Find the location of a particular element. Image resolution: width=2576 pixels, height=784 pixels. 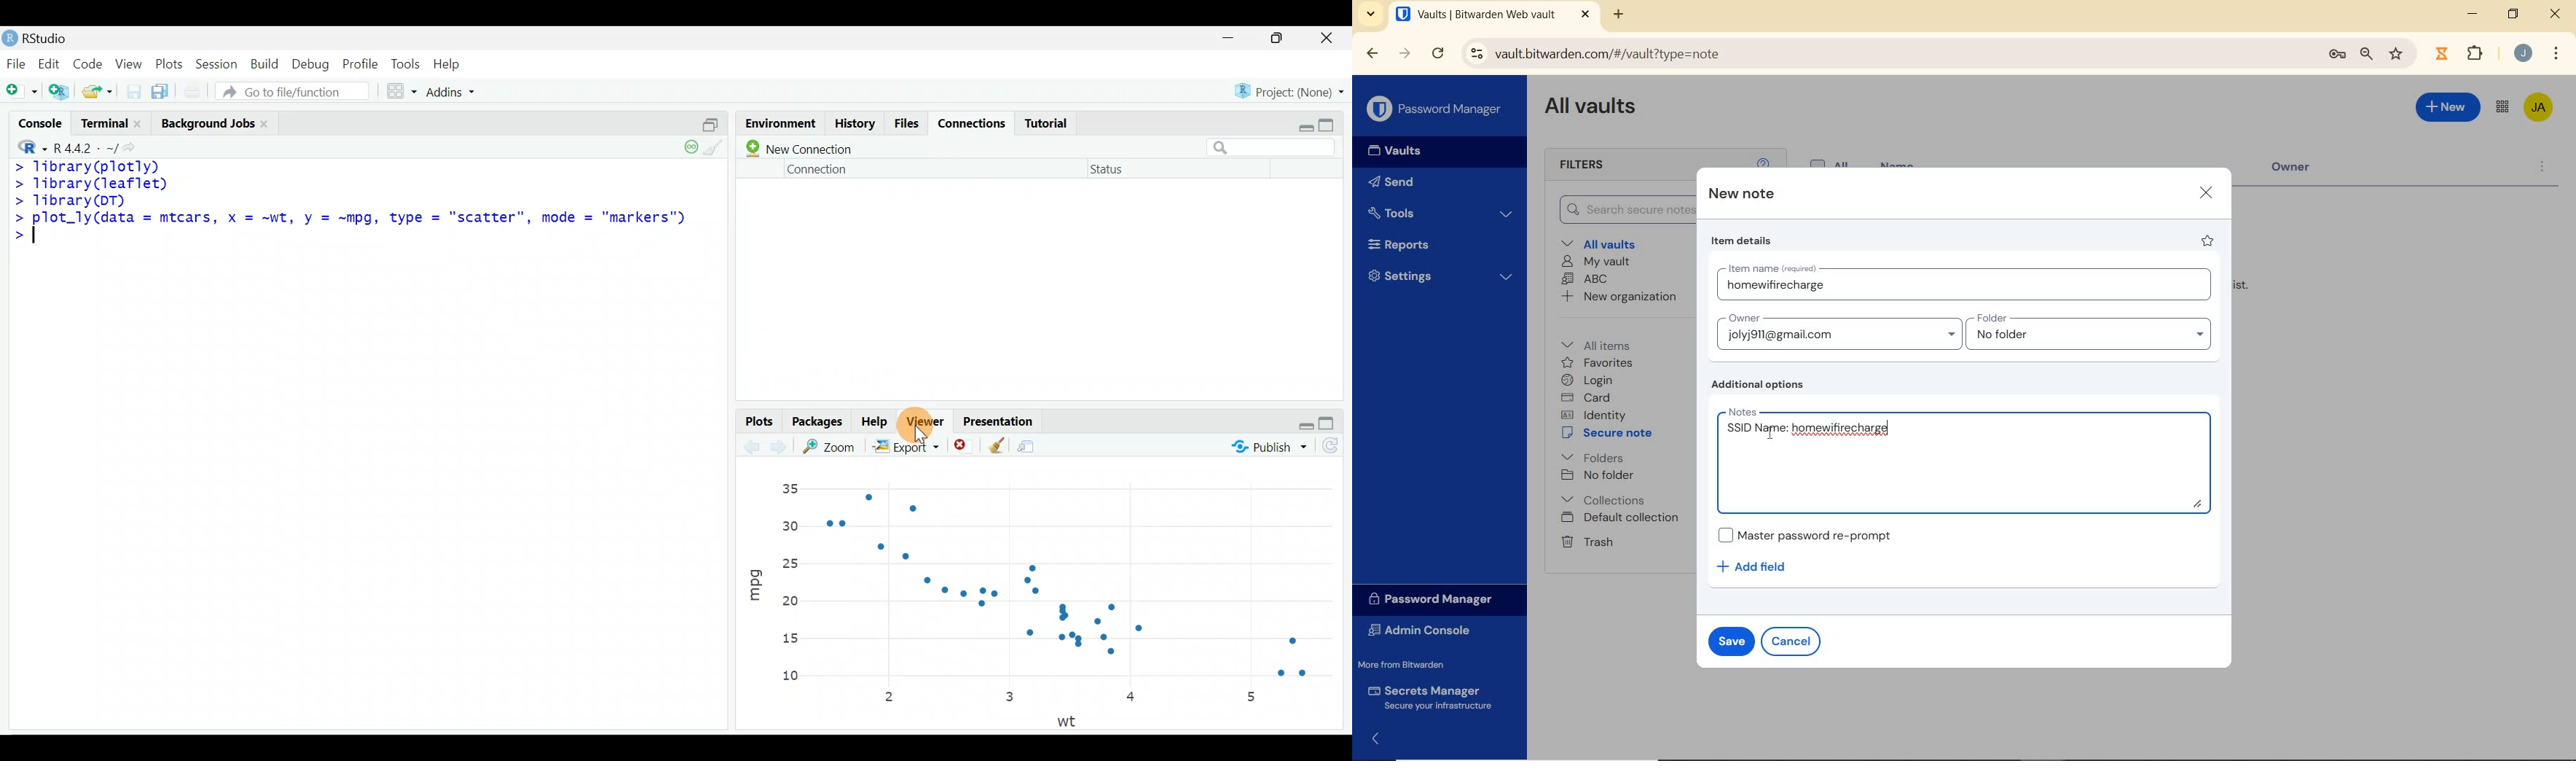

restore down is located at coordinates (1301, 120).